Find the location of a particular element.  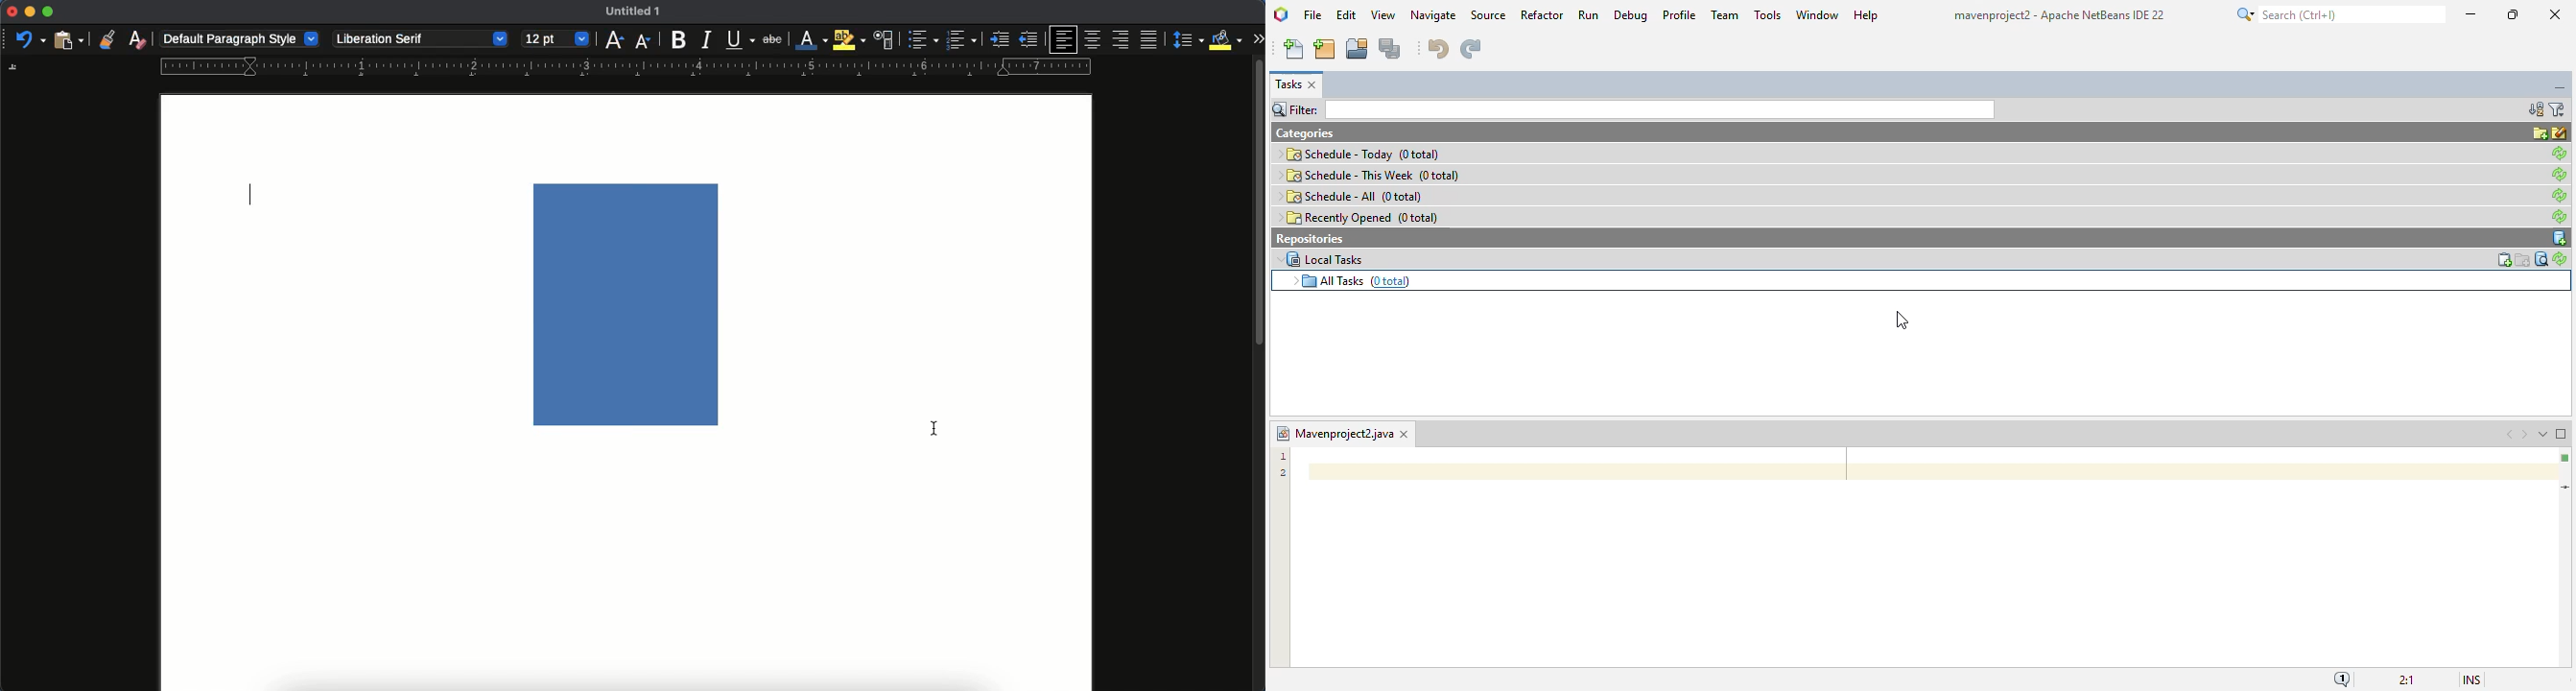

create categories is located at coordinates (2538, 132).